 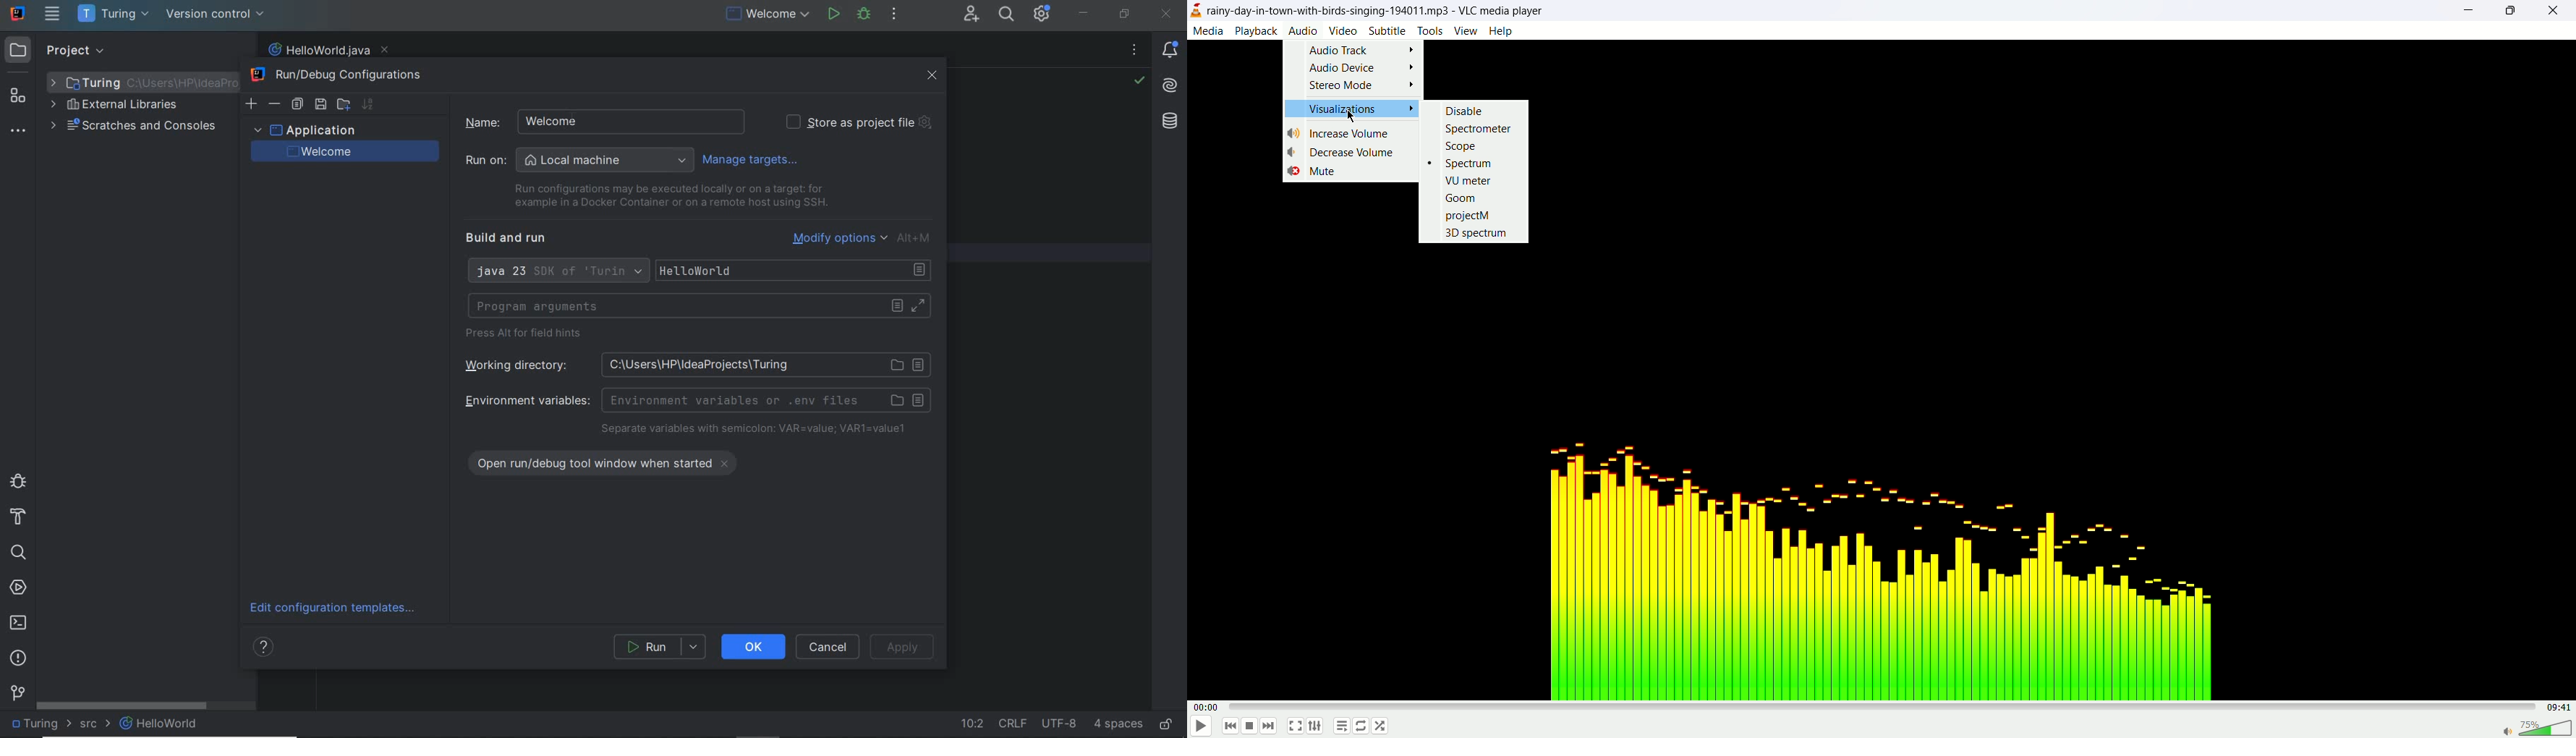 What do you see at coordinates (1269, 726) in the screenshot?
I see `next` at bounding box center [1269, 726].